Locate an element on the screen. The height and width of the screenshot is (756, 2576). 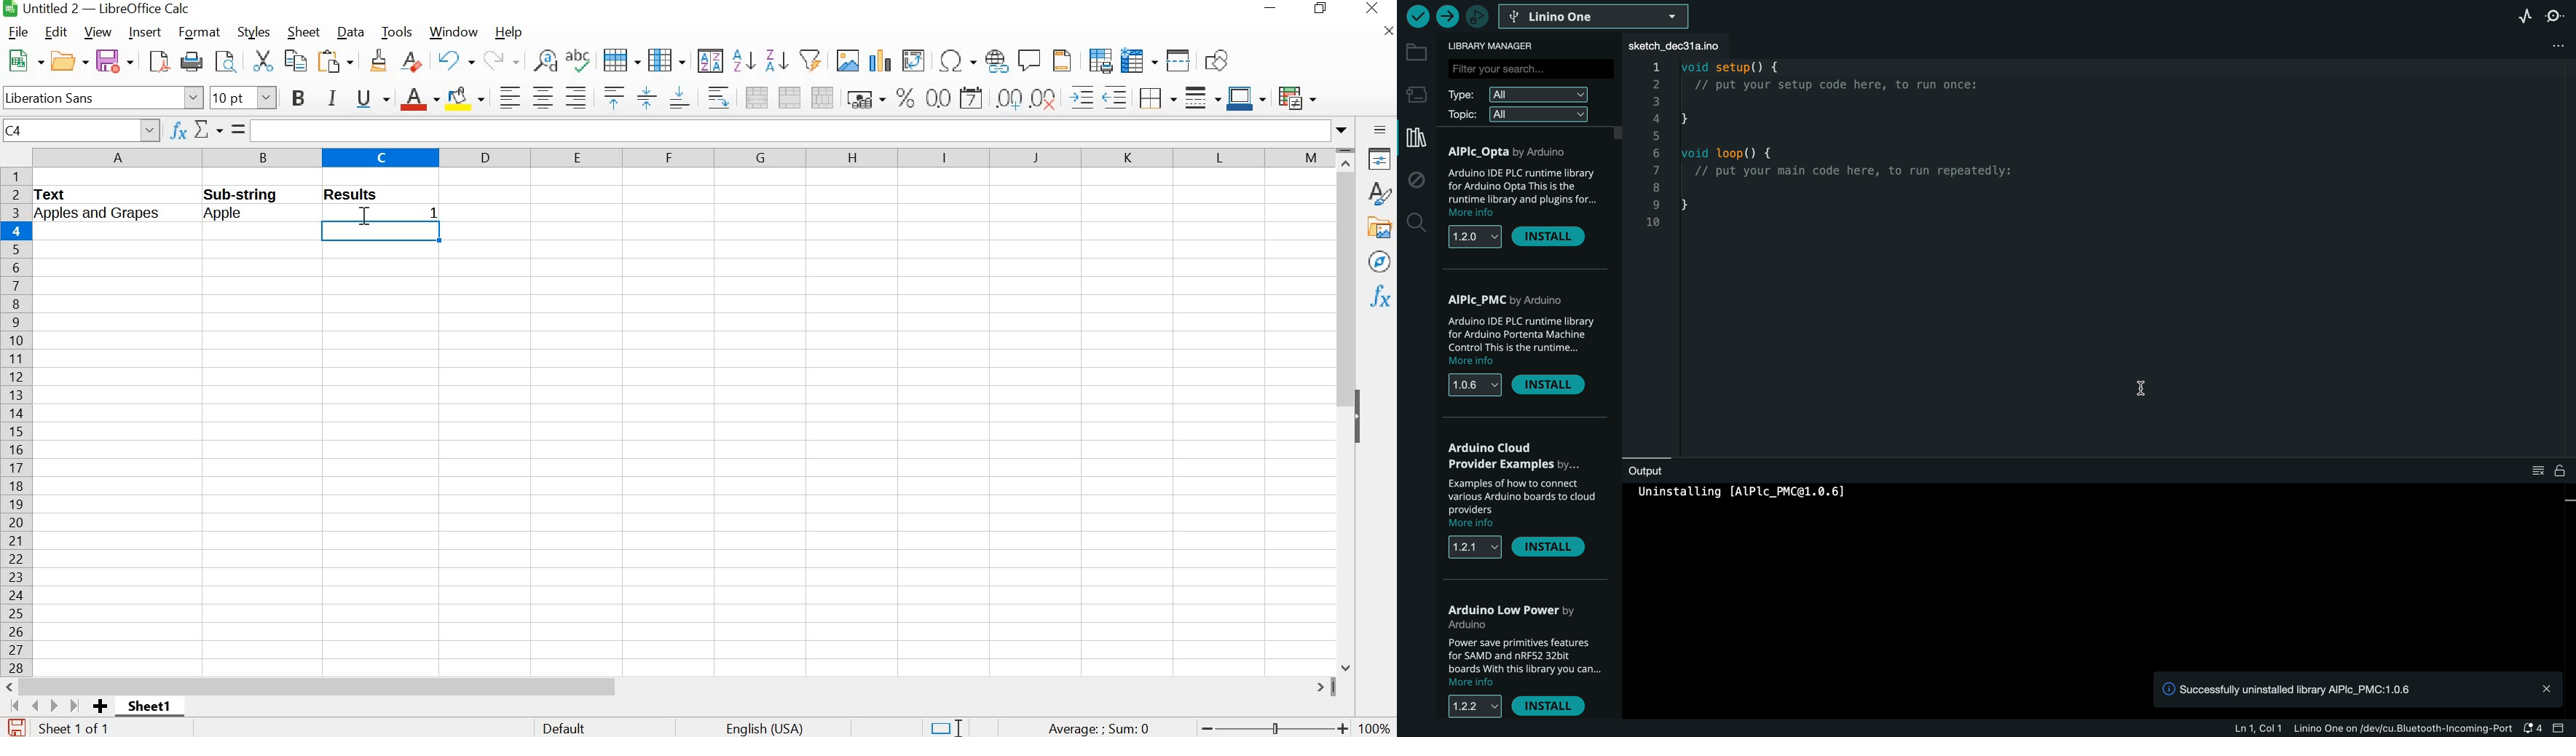
headers and footers is located at coordinates (1063, 60).